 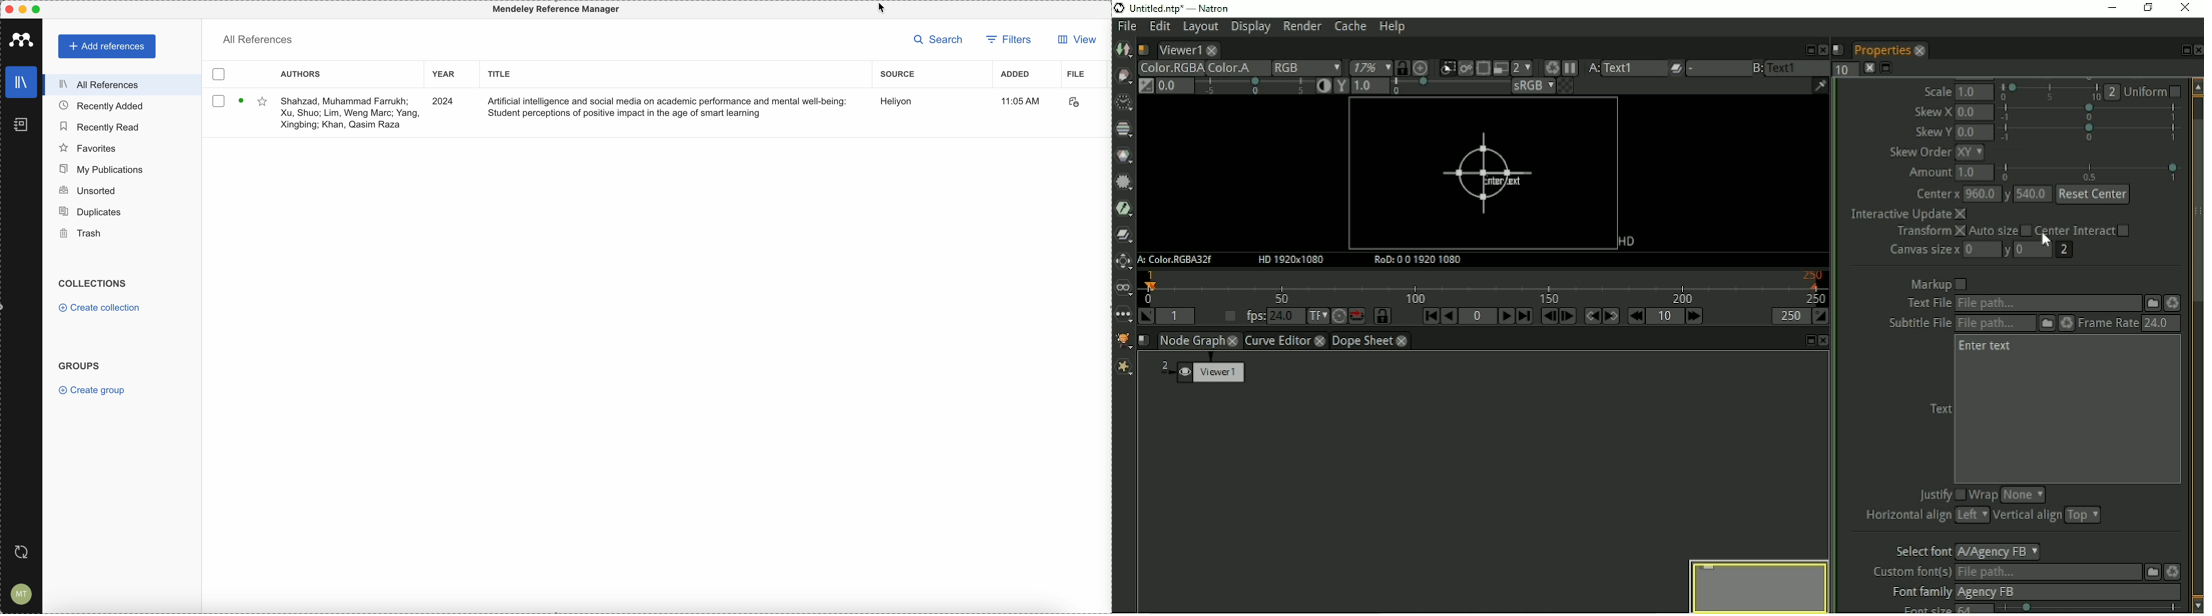 What do you see at coordinates (37, 9) in the screenshot?
I see `maximize` at bounding box center [37, 9].